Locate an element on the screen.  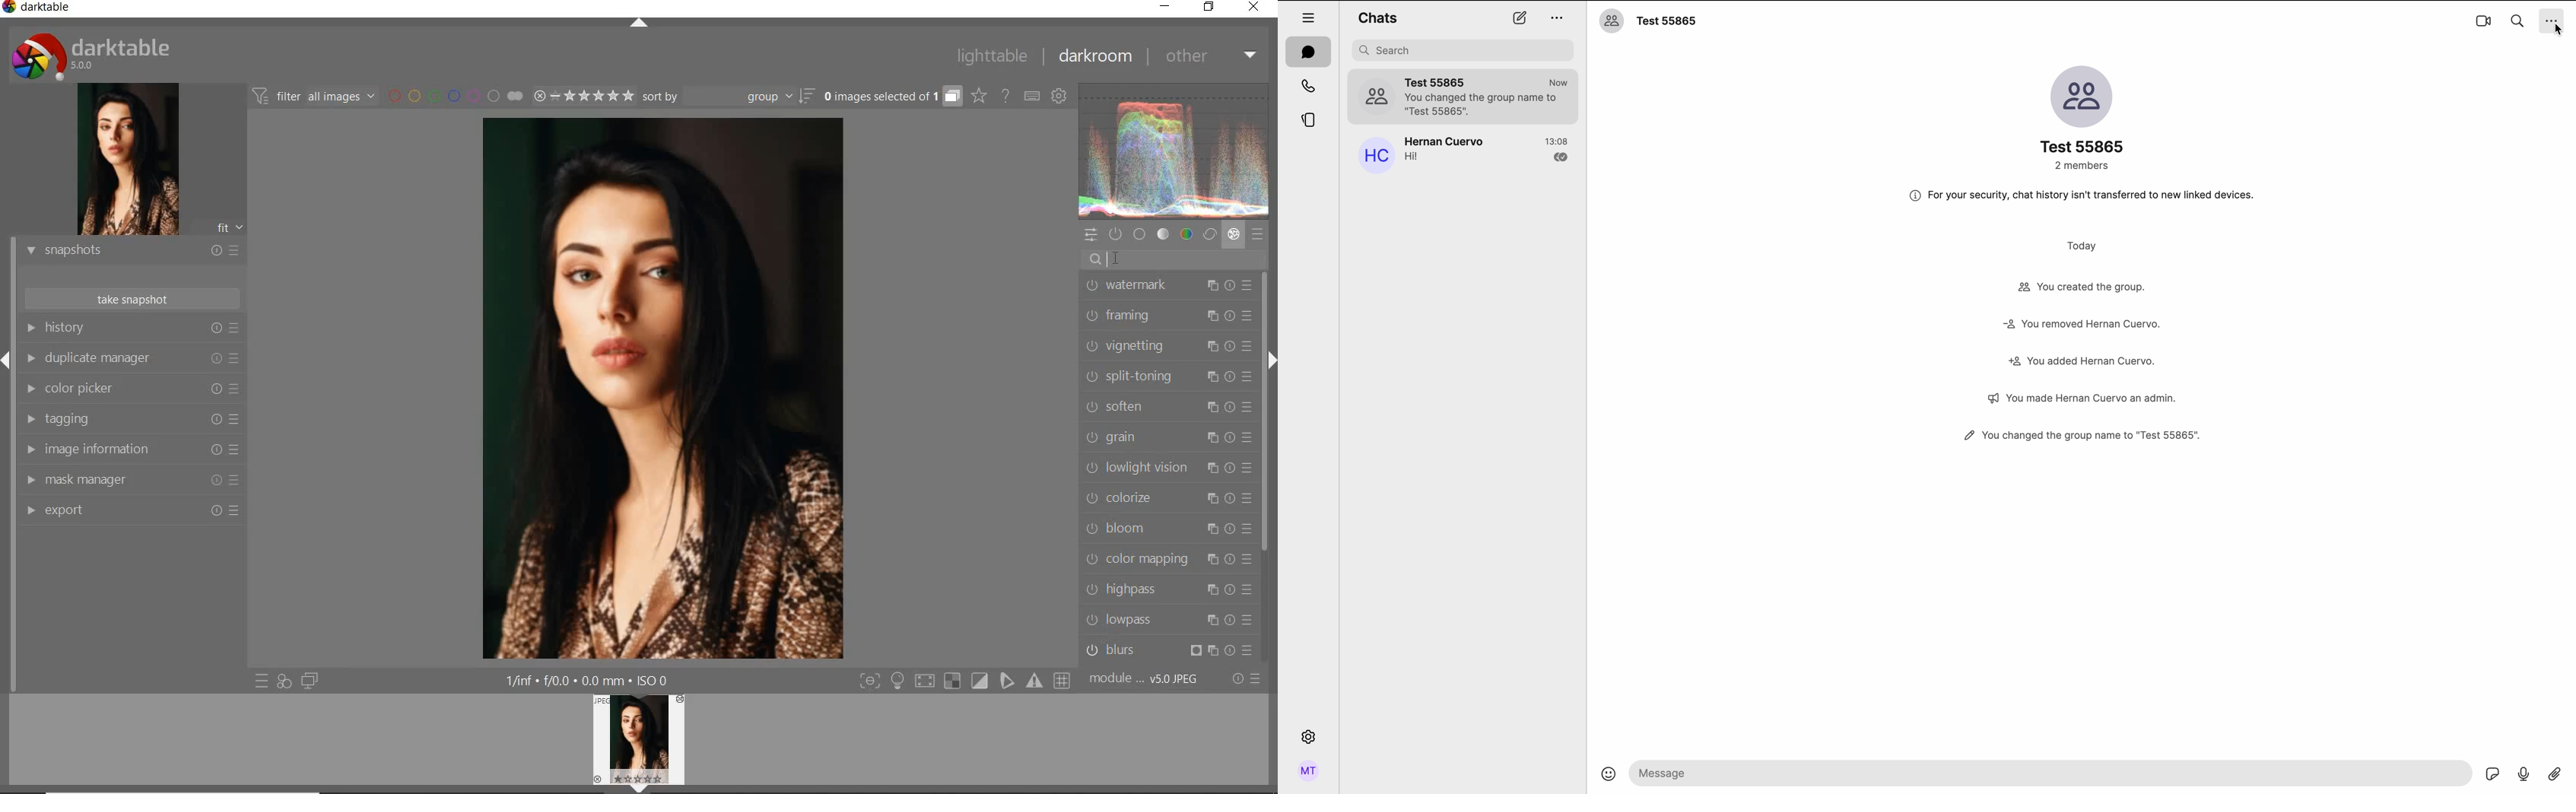
split-toning is located at coordinates (1168, 376).